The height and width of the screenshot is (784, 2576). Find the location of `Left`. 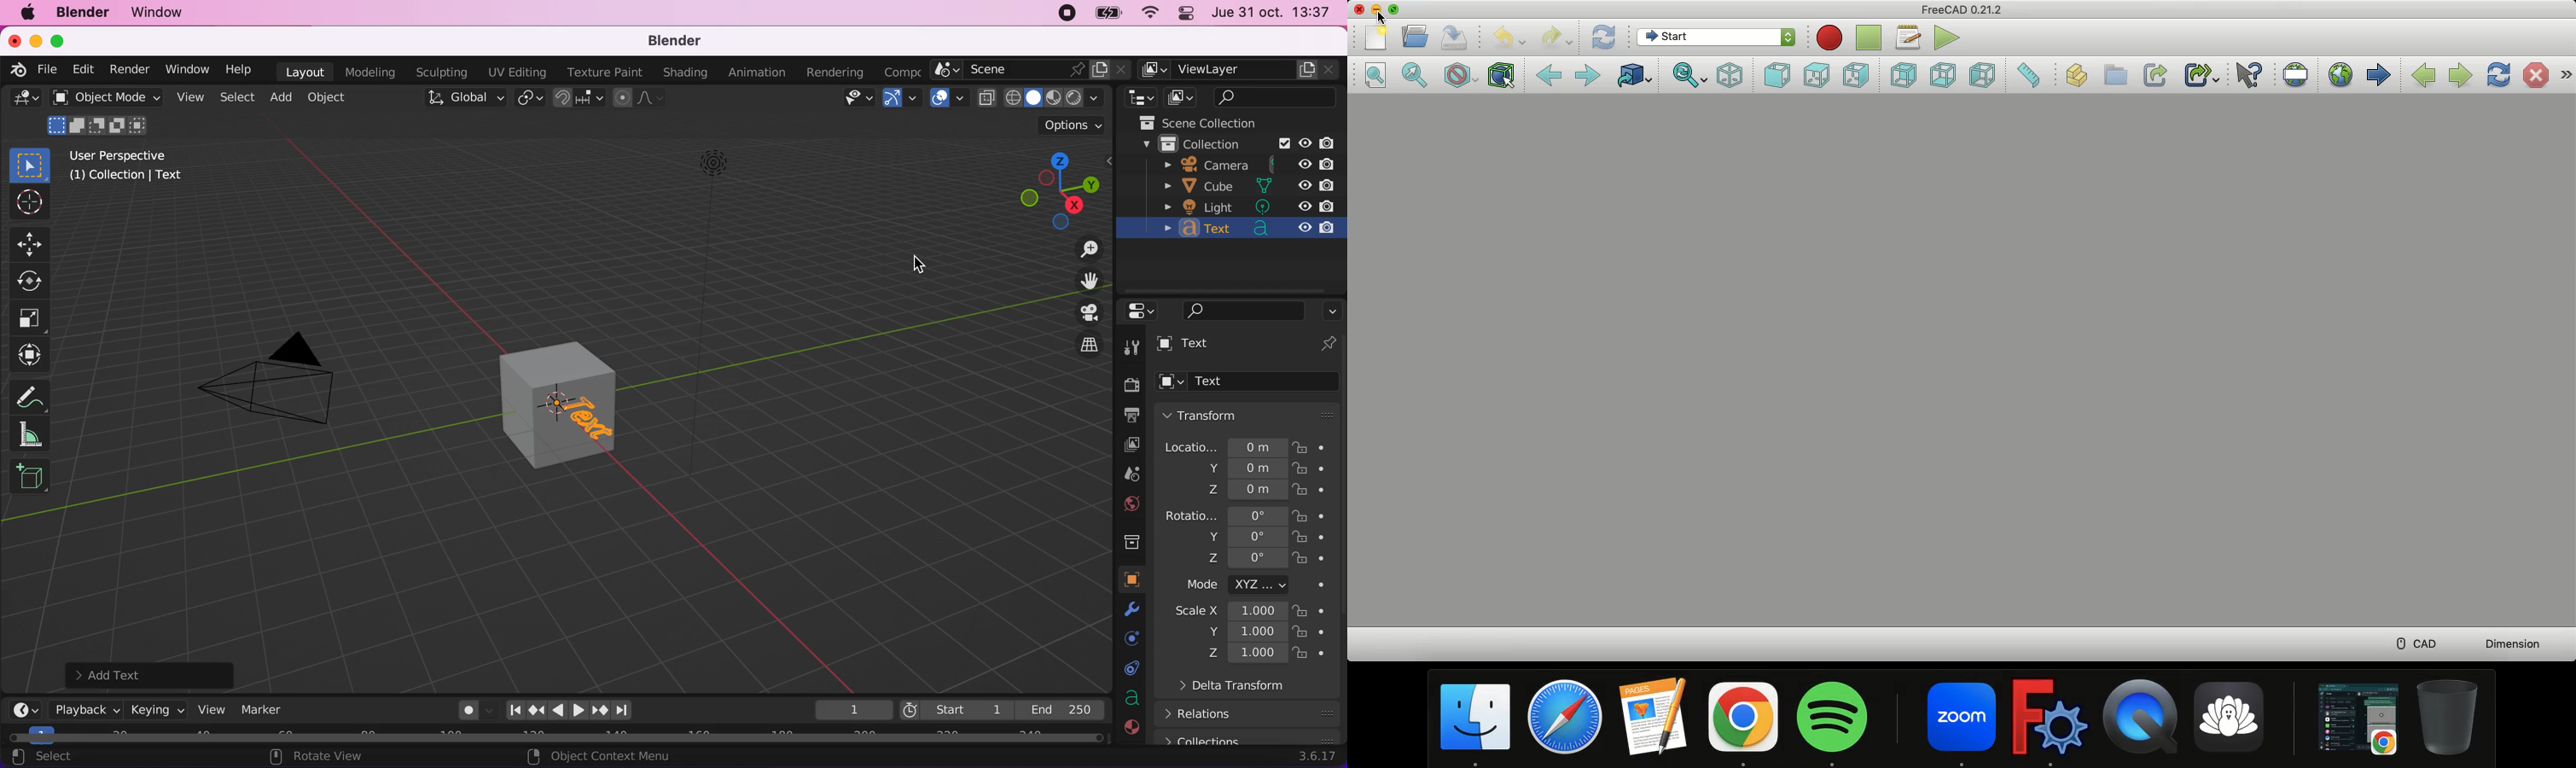

Left is located at coordinates (1985, 73).